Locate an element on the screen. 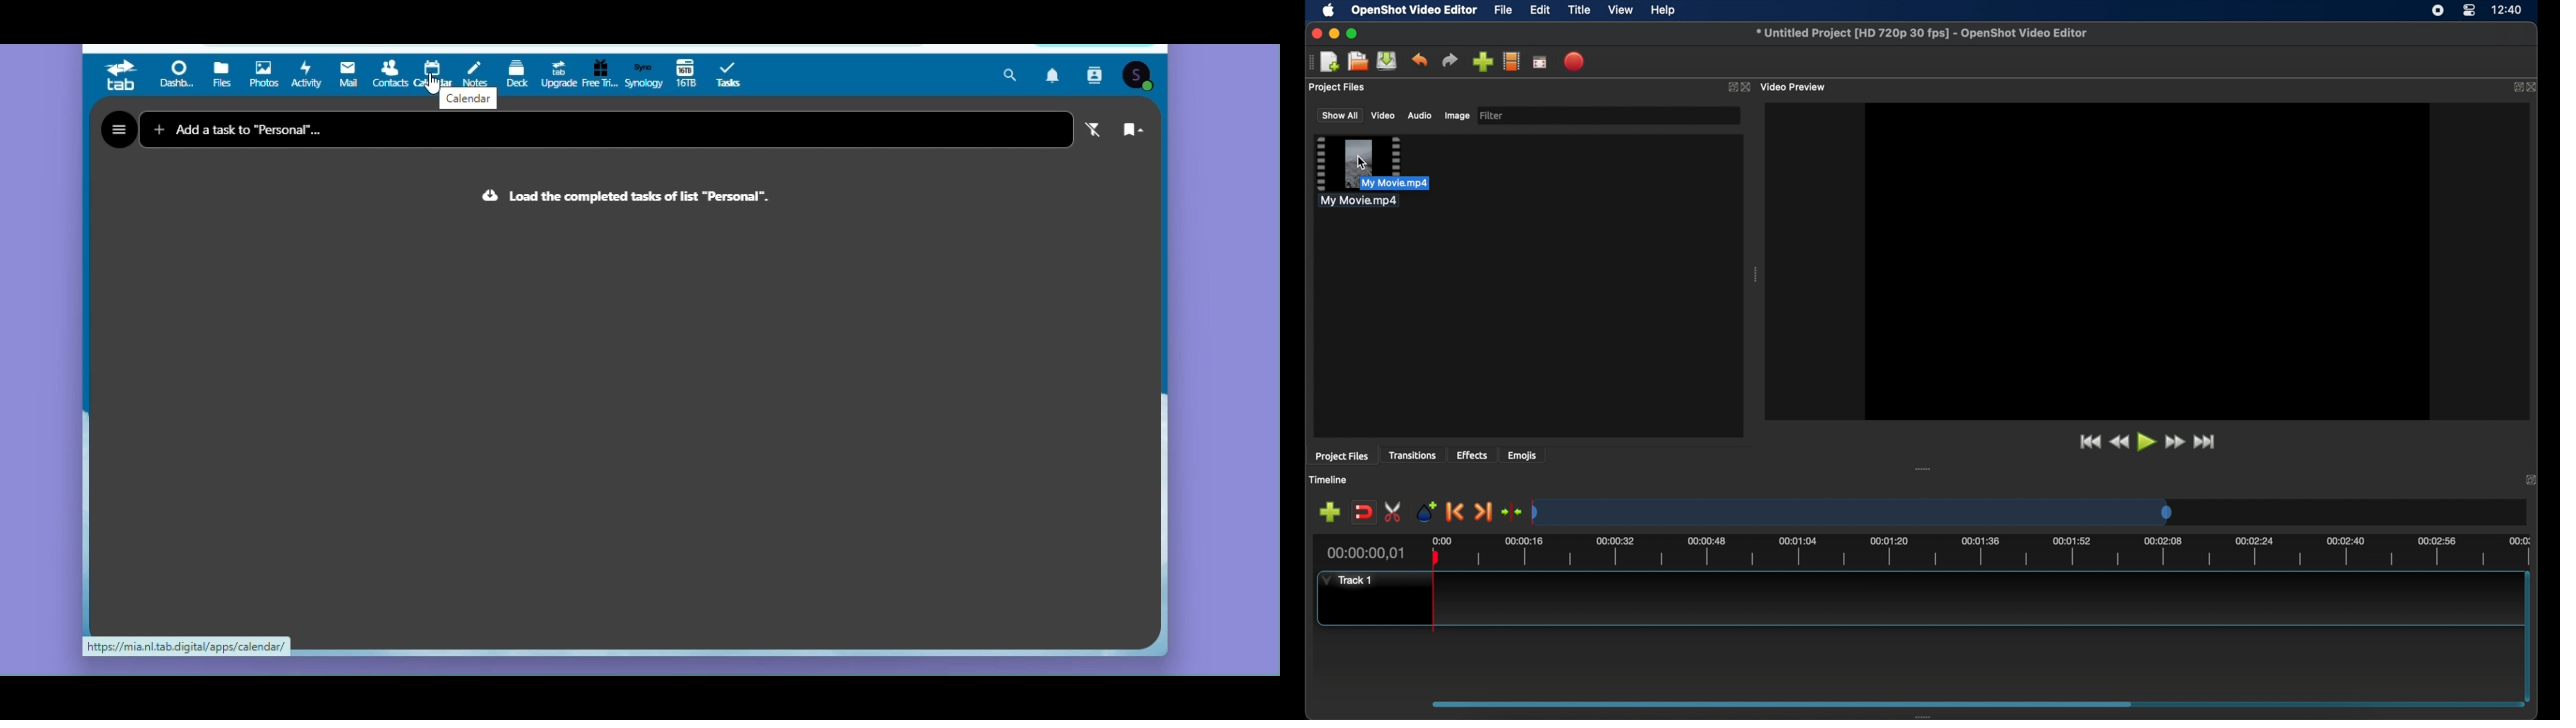 This screenshot has height=728, width=2576. fast forward is located at coordinates (2175, 442).